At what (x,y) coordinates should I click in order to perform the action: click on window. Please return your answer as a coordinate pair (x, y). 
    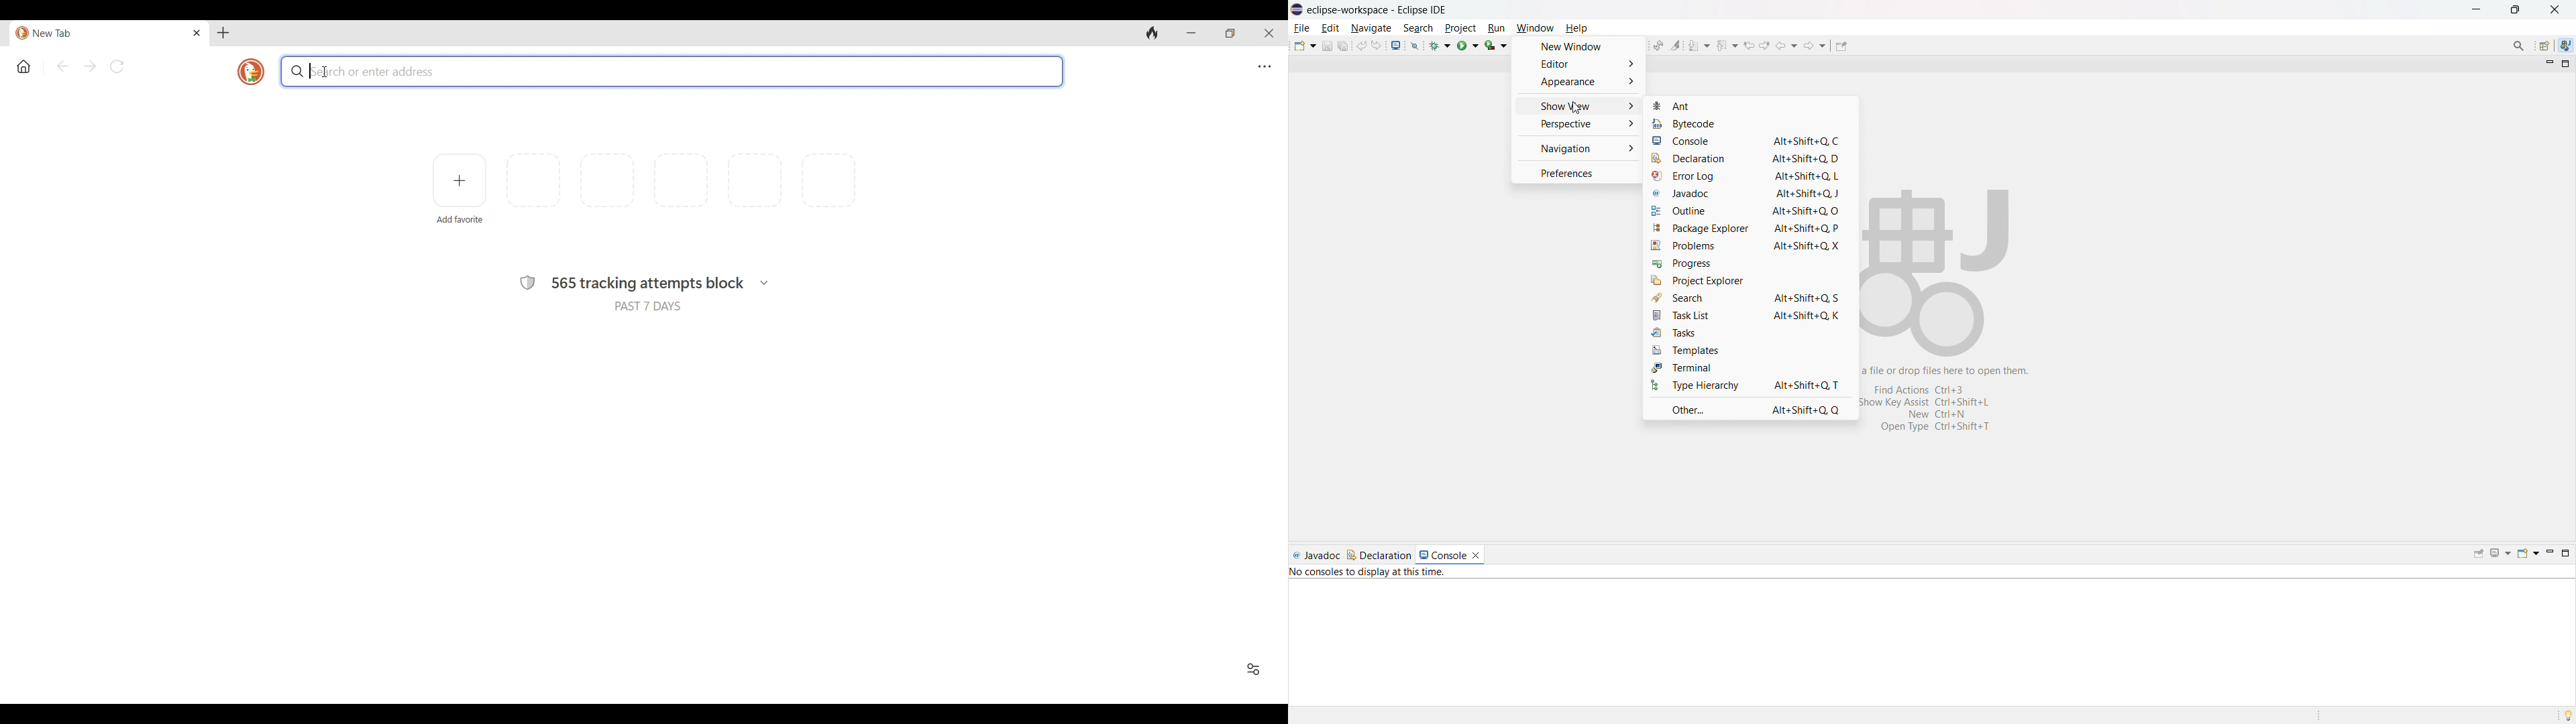
    Looking at the image, I should click on (1535, 28).